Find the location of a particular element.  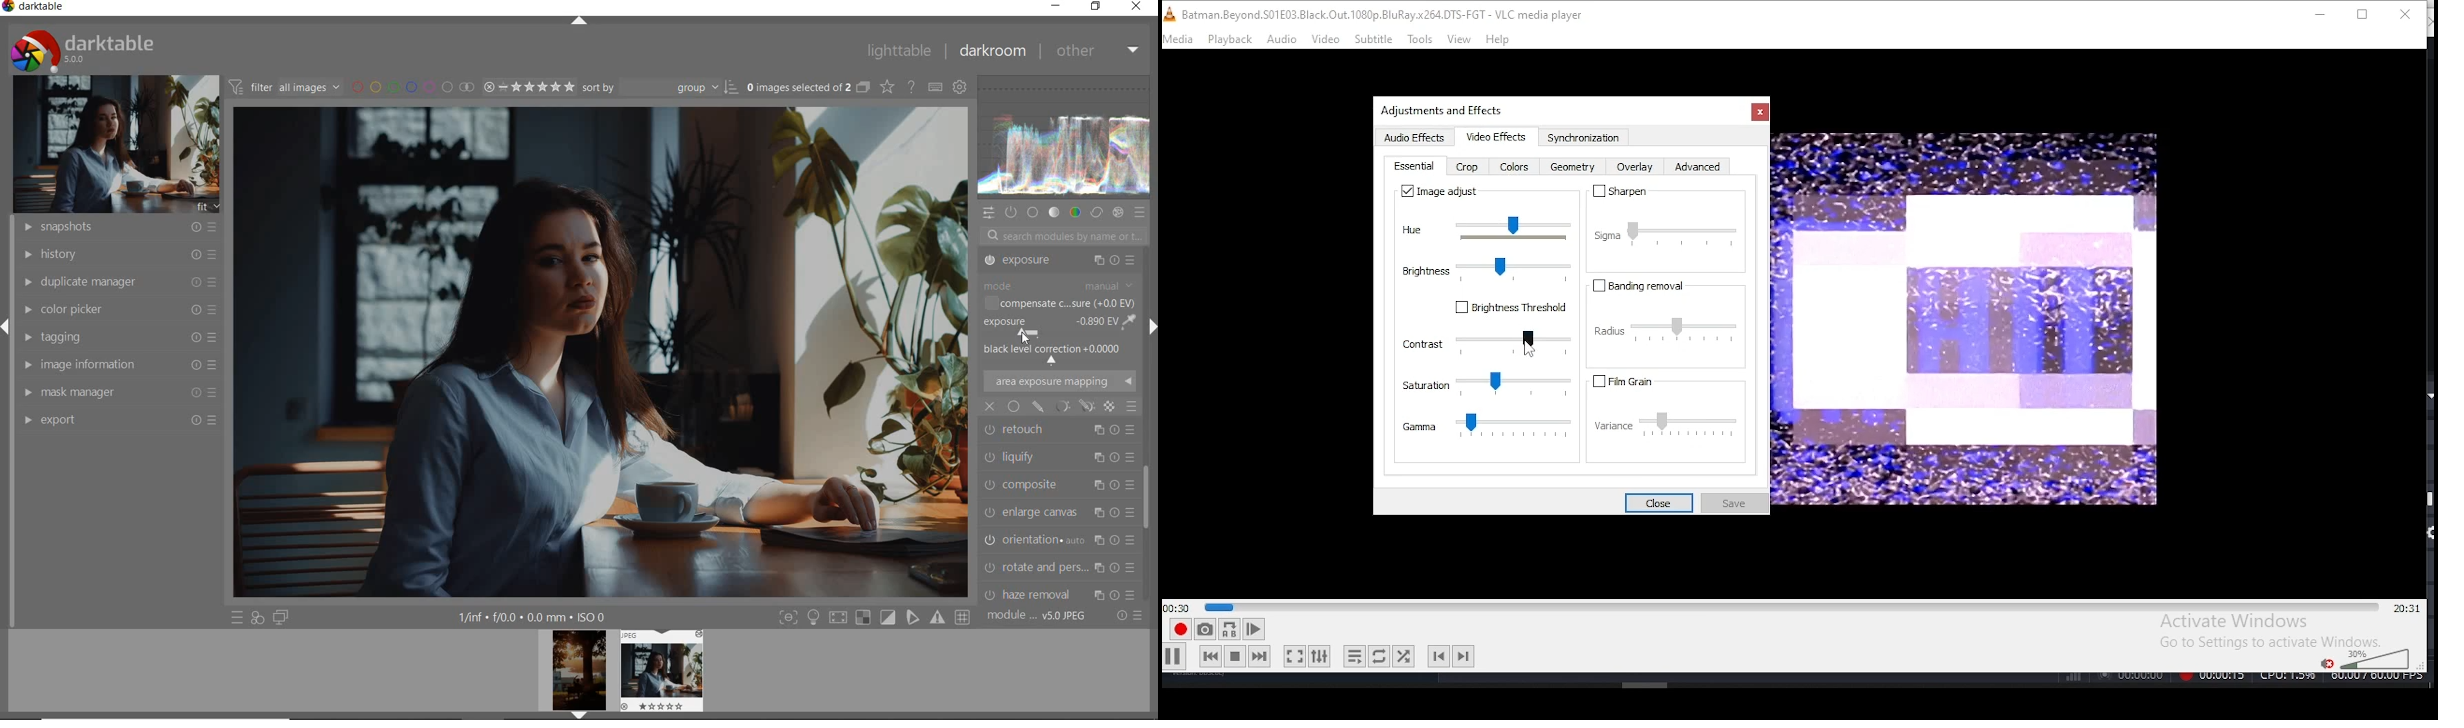

ENABLE FOR ONLINE HELP is located at coordinates (912, 87).